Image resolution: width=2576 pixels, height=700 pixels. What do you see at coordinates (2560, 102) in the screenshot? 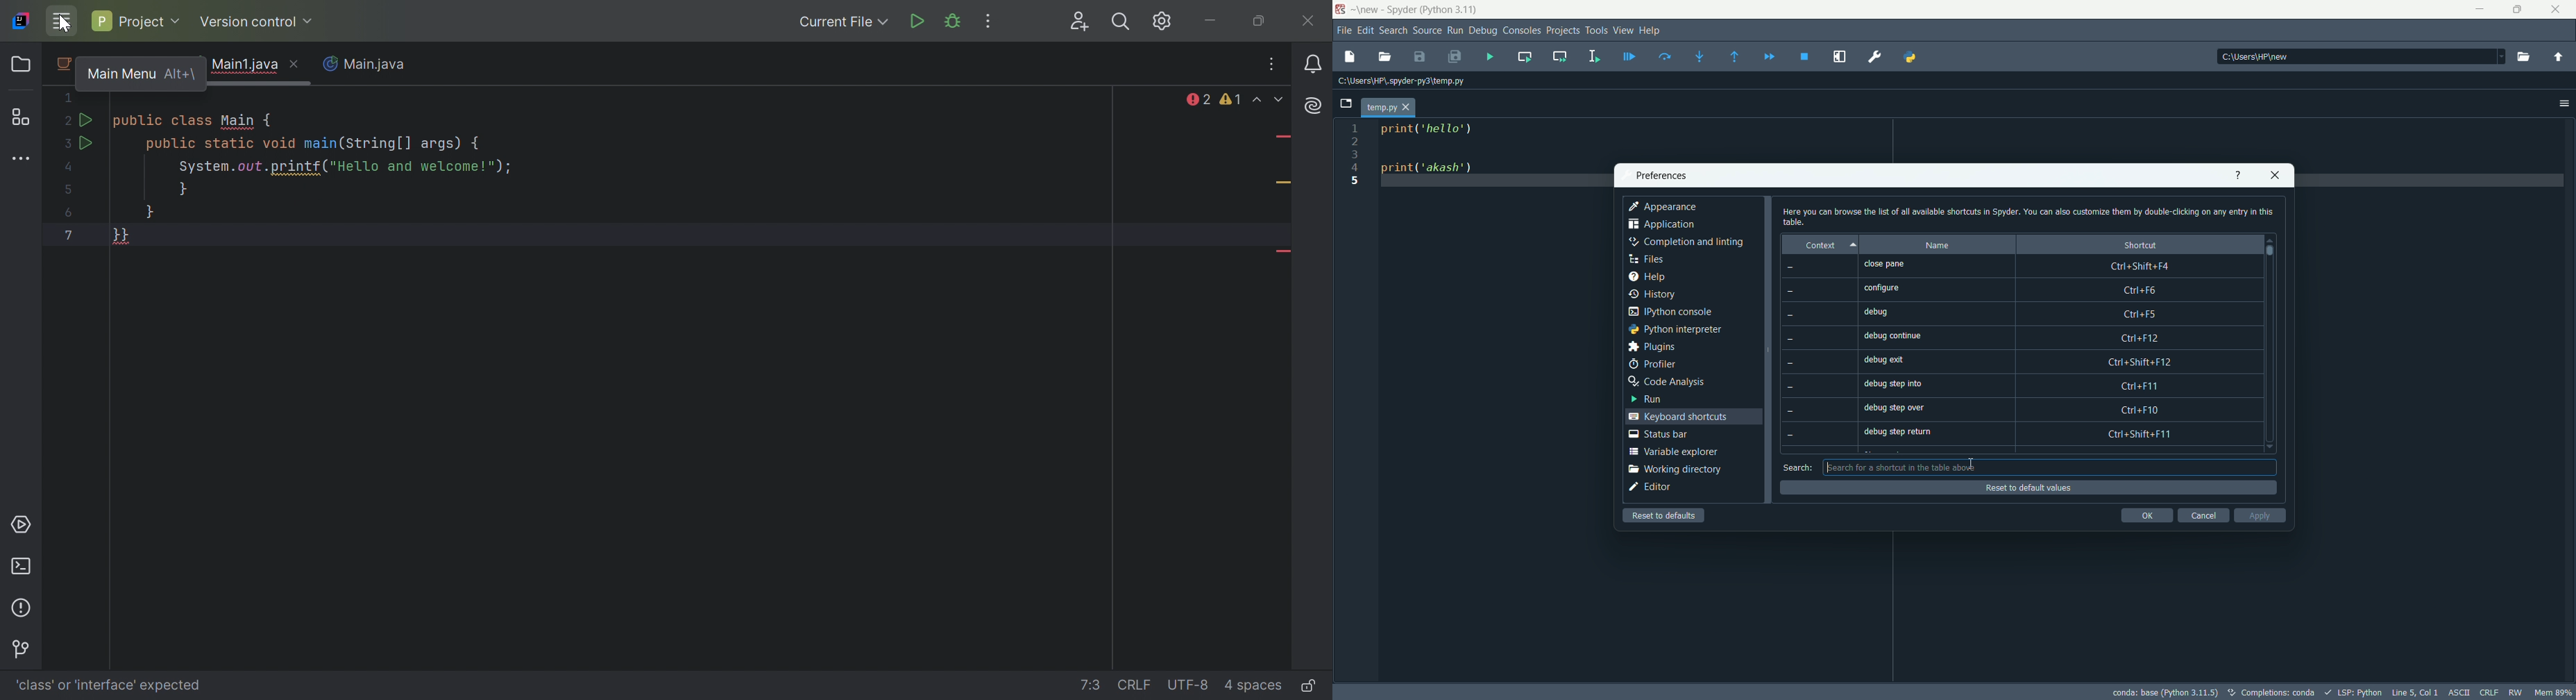
I see `options` at bounding box center [2560, 102].